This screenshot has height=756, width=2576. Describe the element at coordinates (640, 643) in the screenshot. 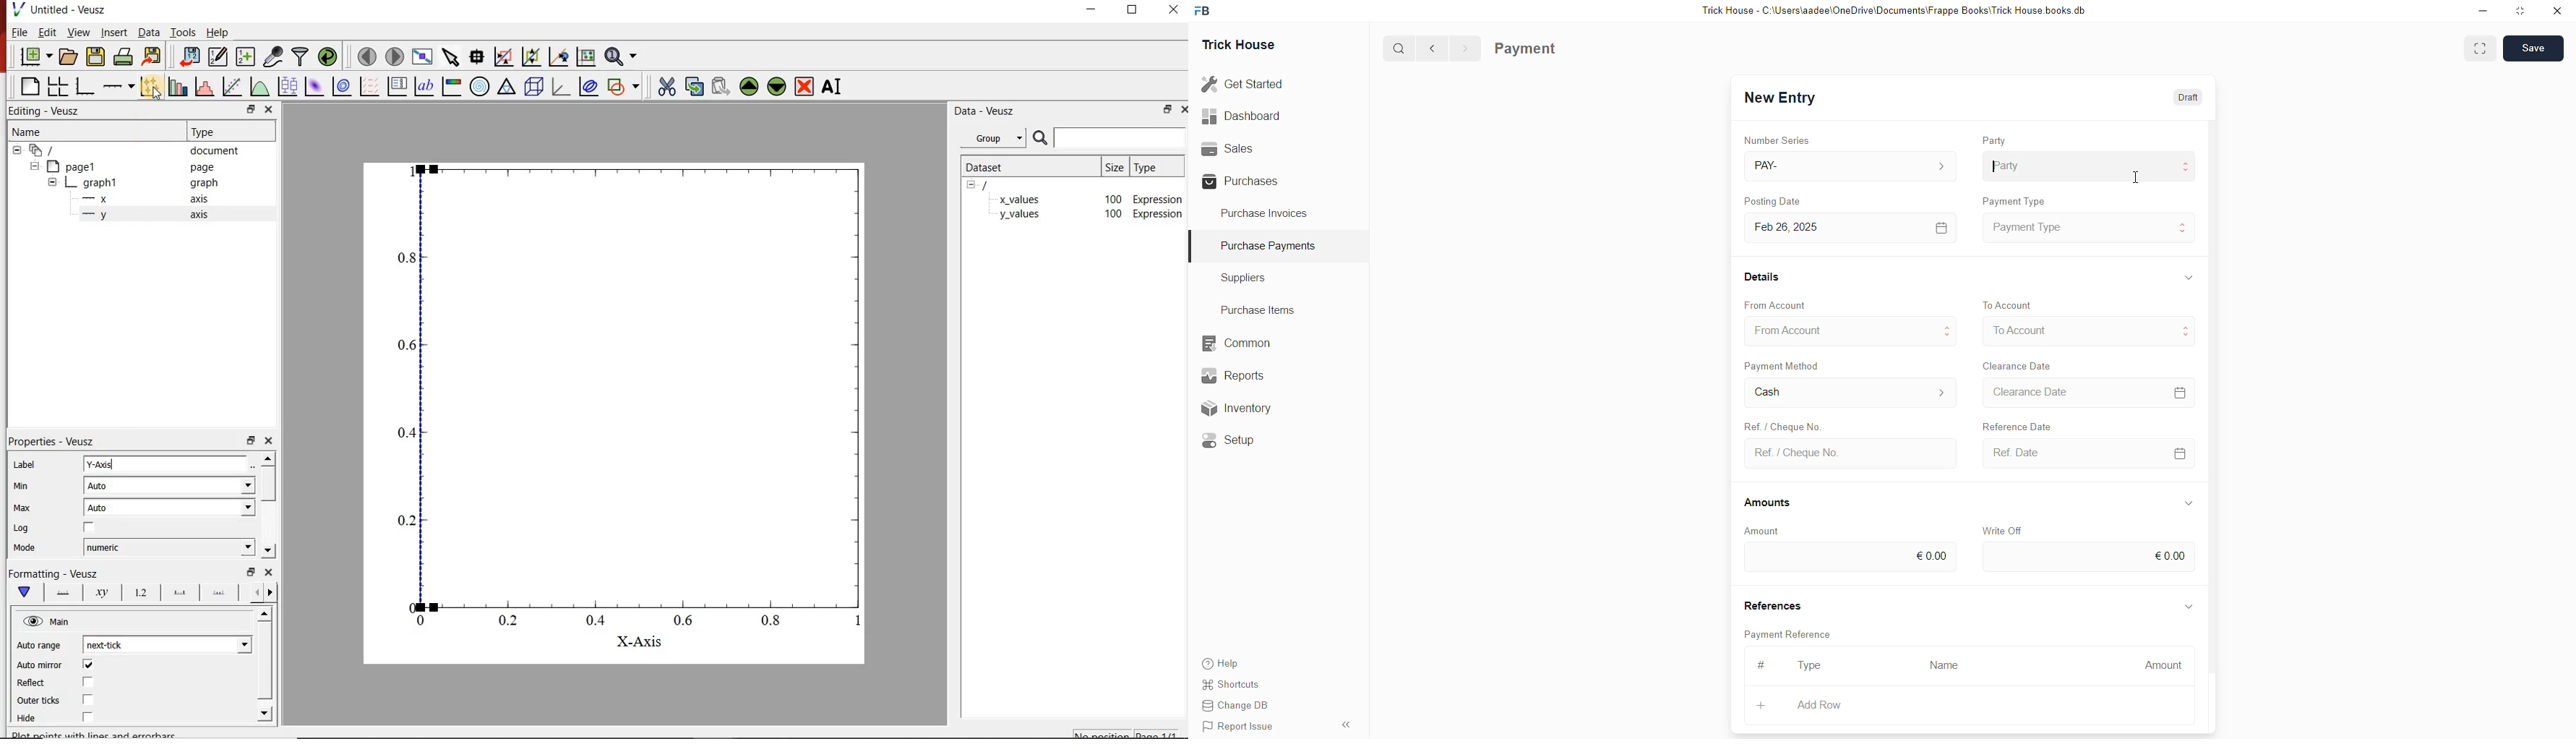

I see `X-Axis` at that location.